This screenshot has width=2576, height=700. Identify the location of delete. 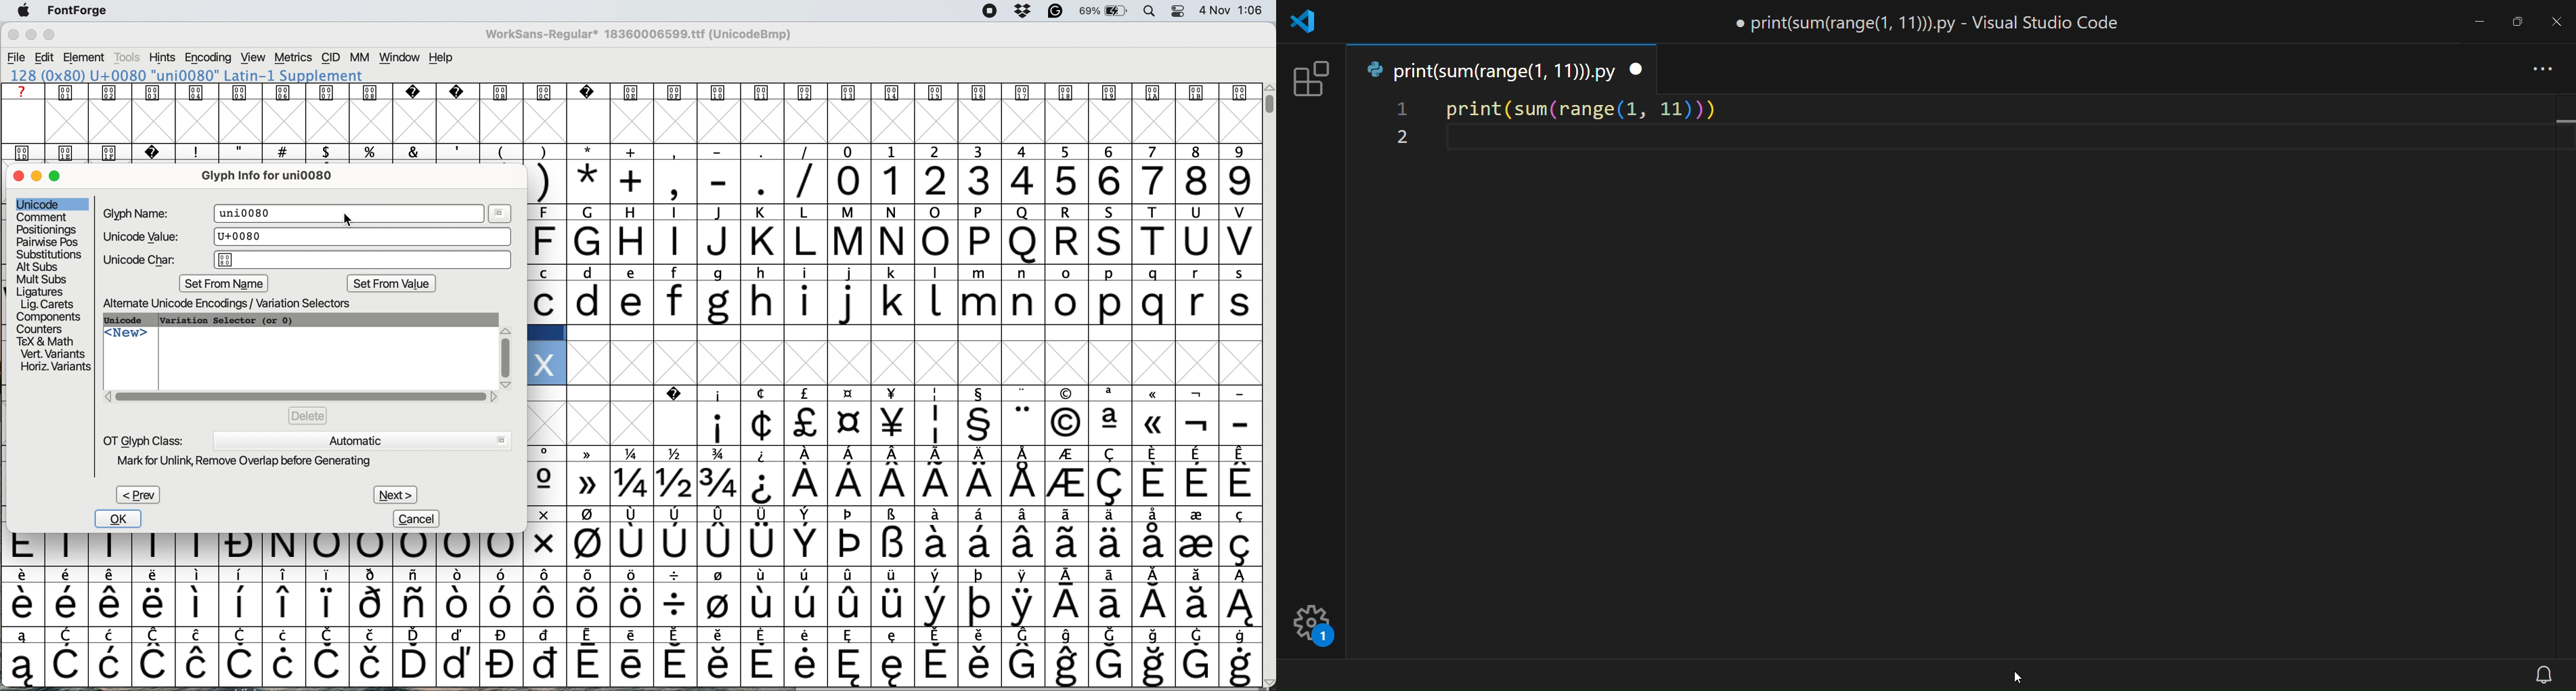
(308, 415).